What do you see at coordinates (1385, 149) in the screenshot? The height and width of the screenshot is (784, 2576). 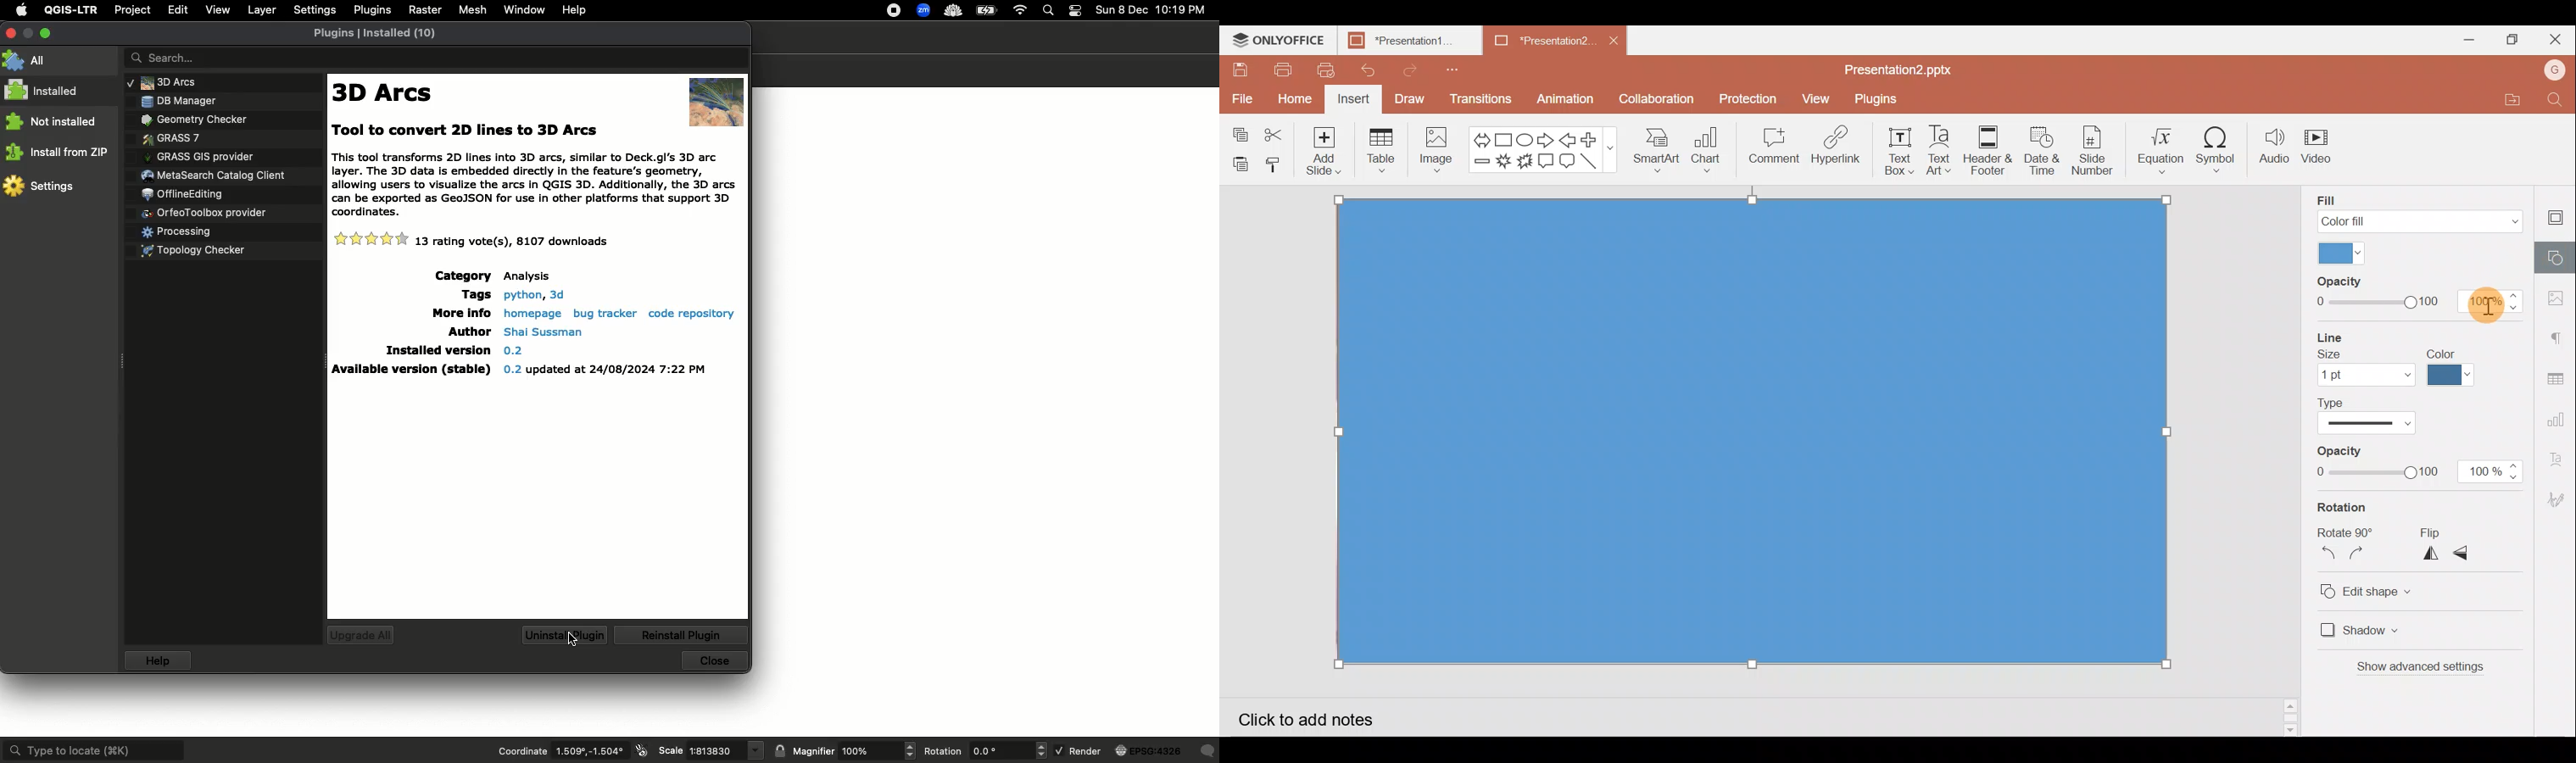 I see `Table` at bounding box center [1385, 149].